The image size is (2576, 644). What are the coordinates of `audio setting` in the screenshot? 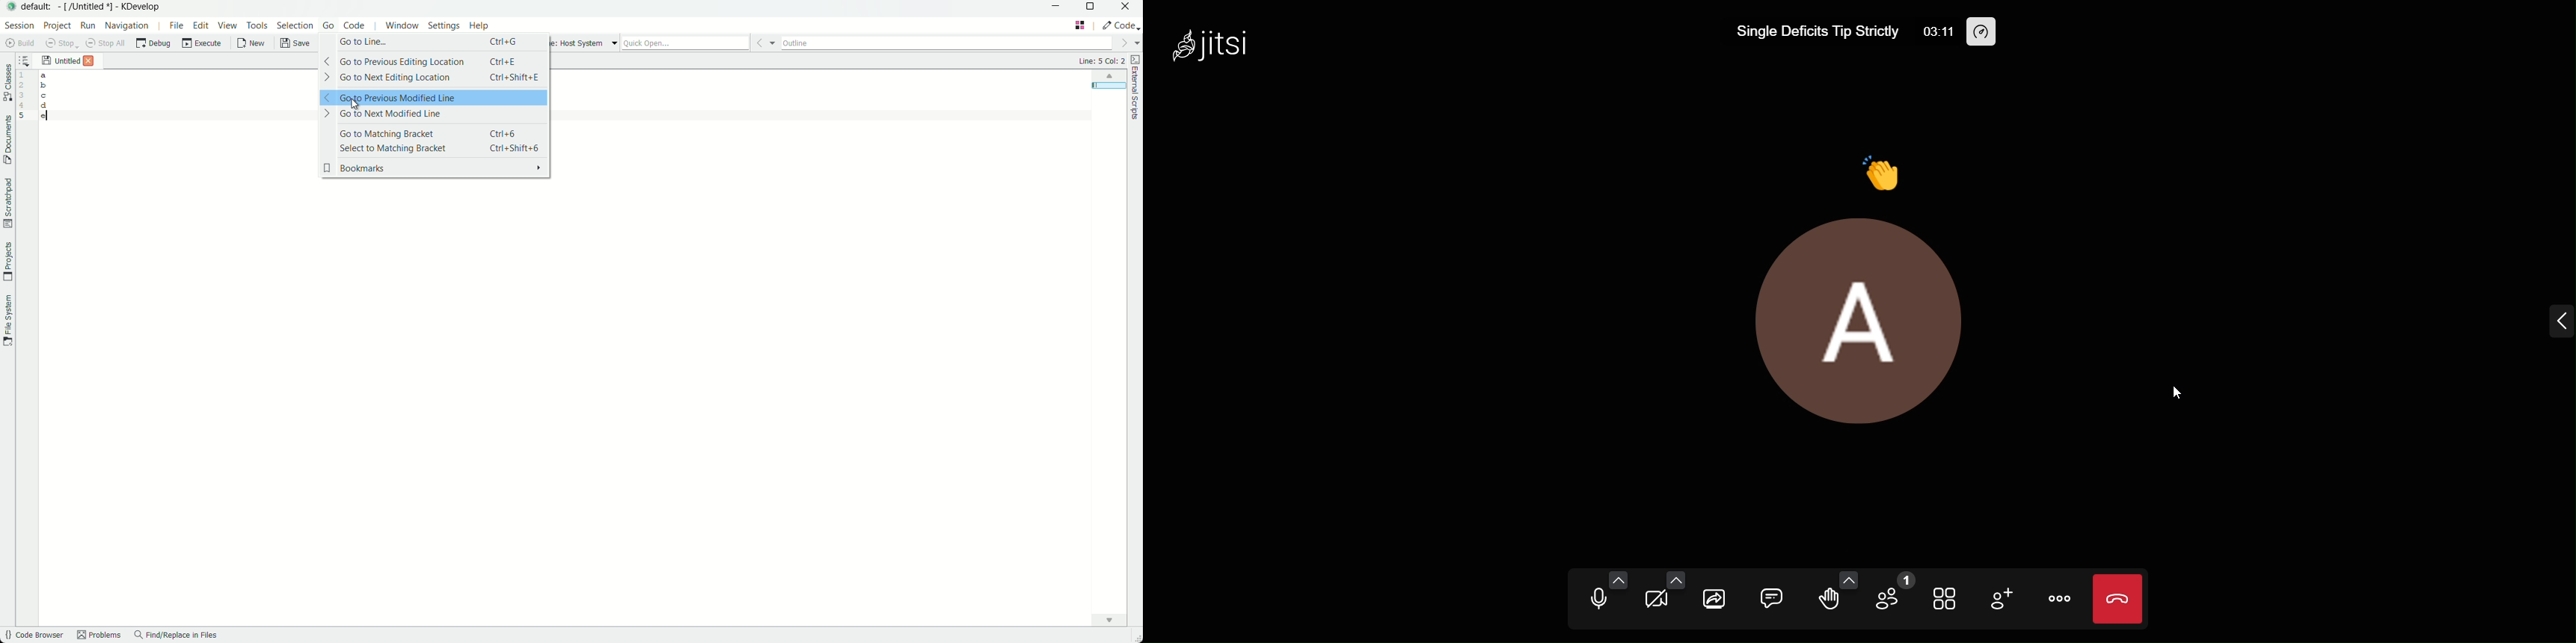 It's located at (1619, 579).